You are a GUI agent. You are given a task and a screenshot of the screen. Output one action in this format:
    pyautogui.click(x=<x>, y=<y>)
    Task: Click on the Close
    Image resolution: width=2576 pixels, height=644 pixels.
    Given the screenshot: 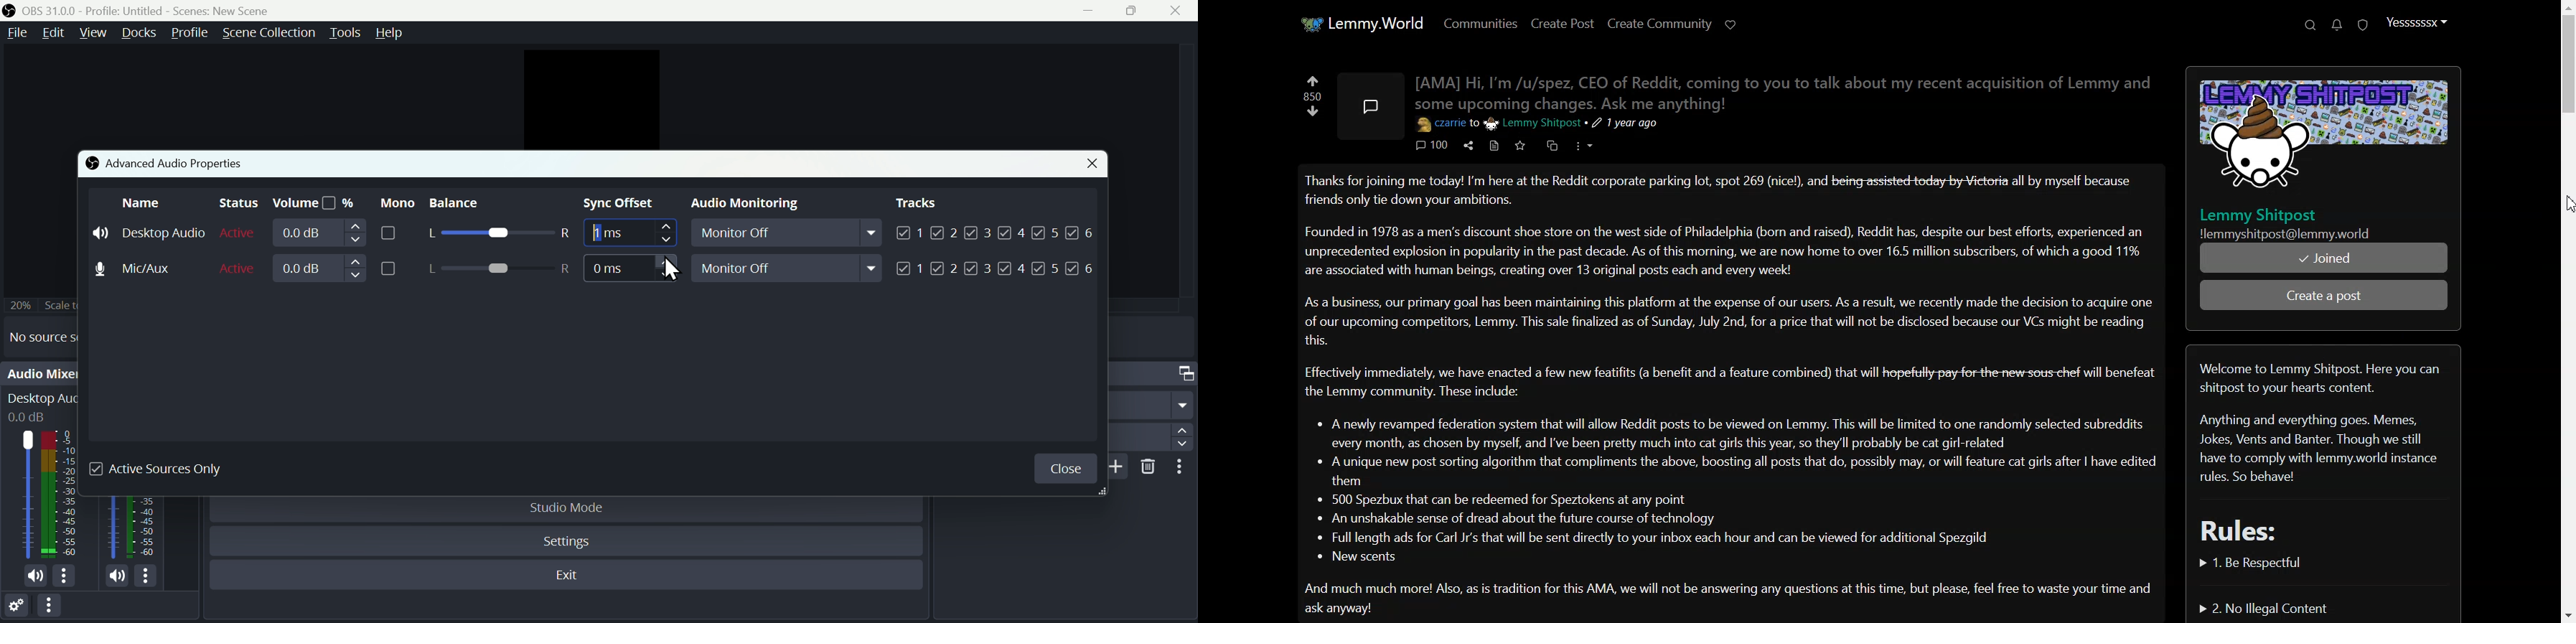 What is the action you would take?
    pyautogui.click(x=1066, y=469)
    